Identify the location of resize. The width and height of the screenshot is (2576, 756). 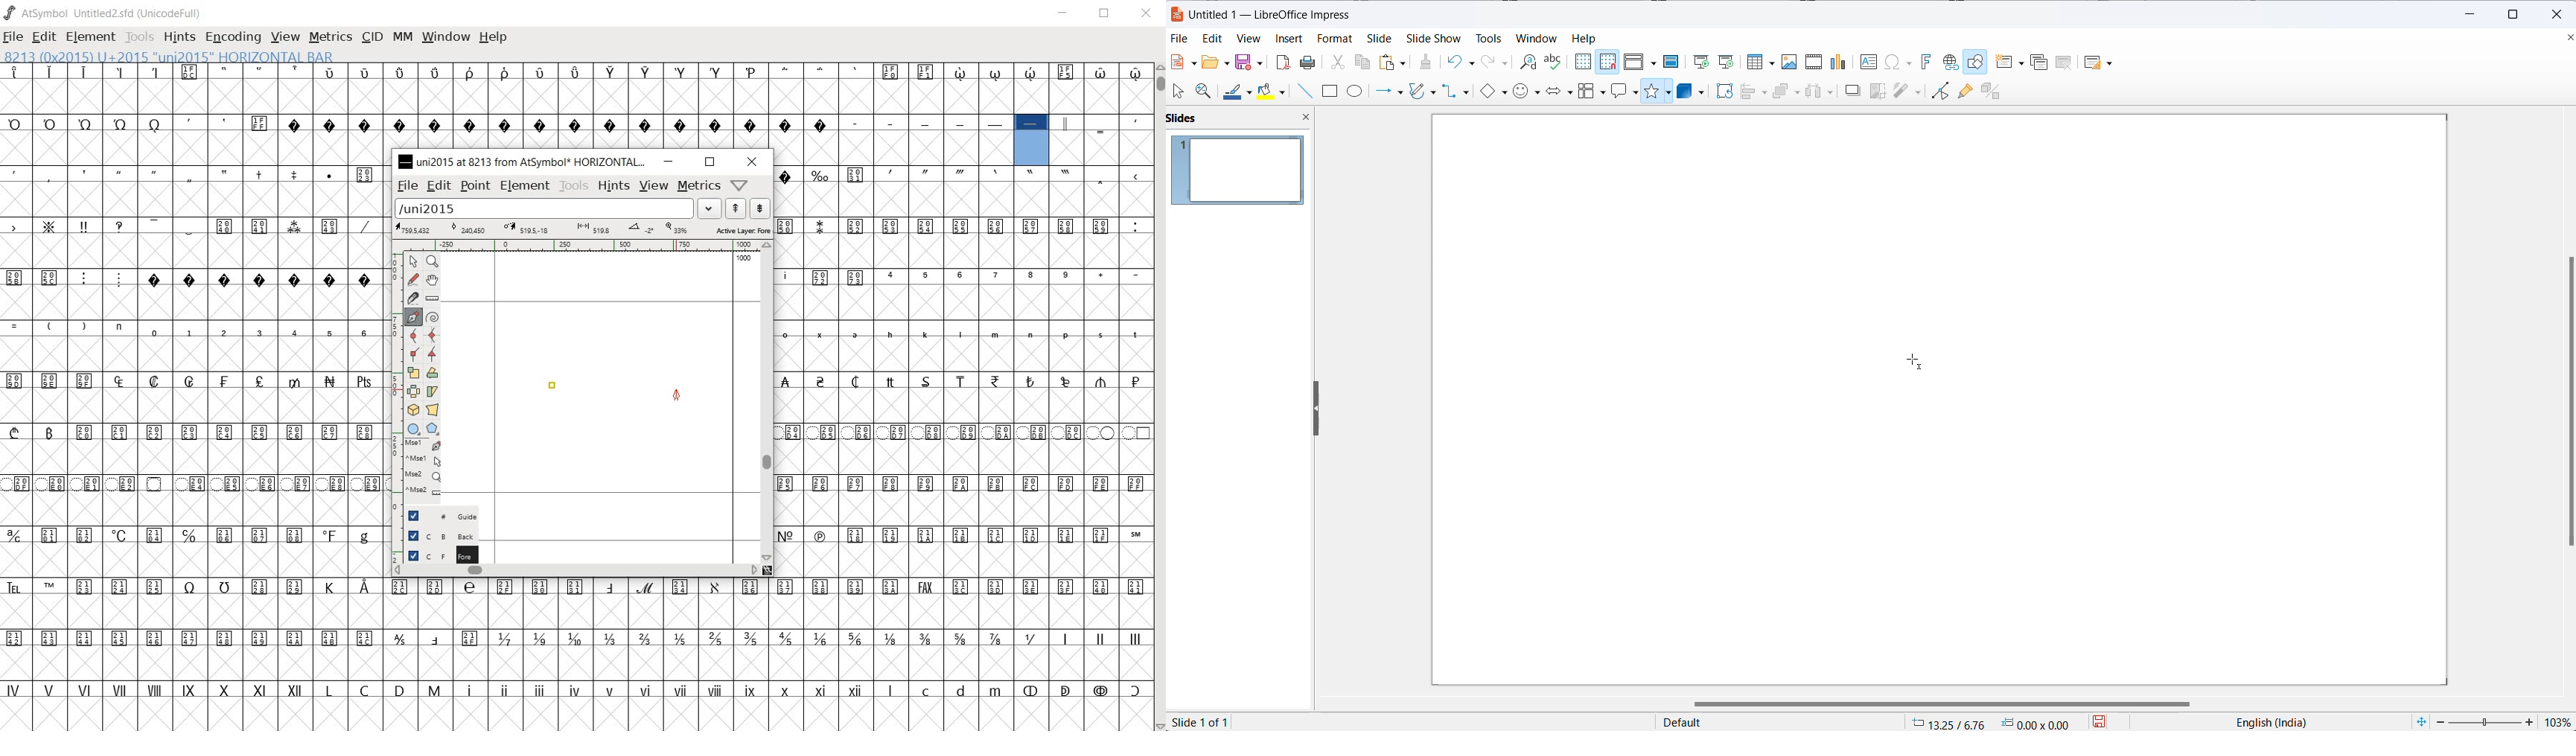
(1317, 409).